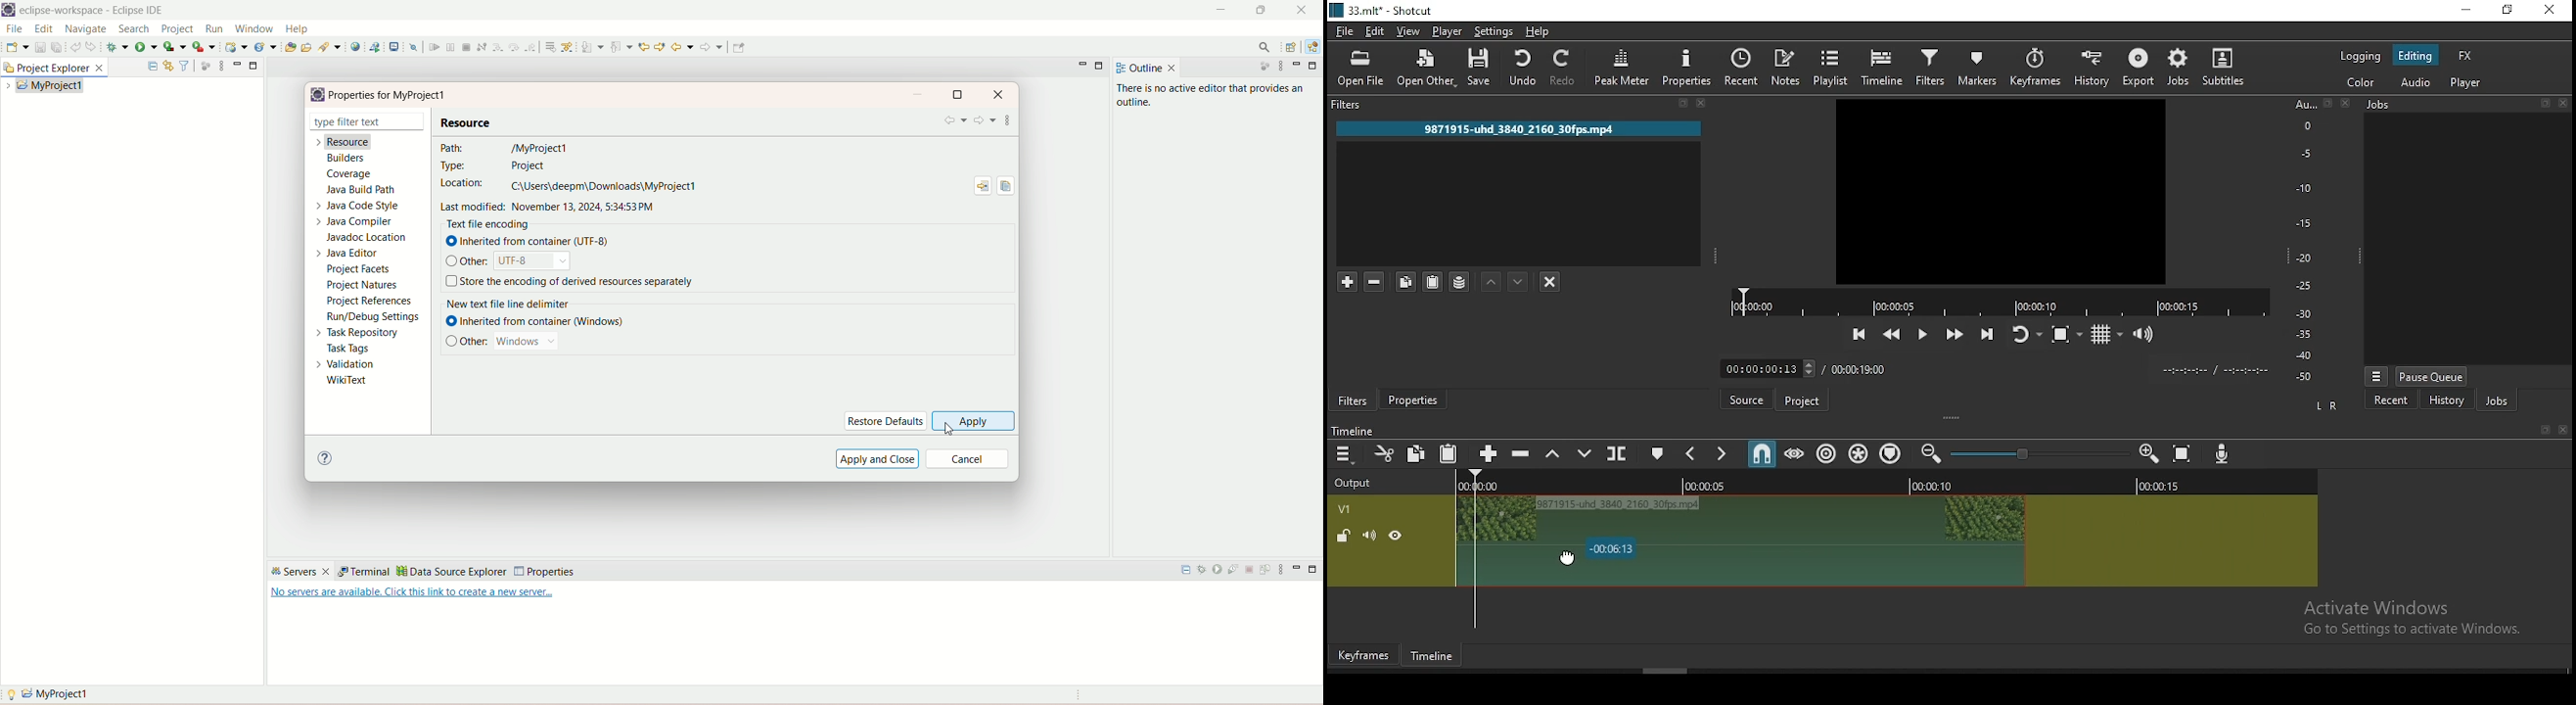 The width and height of the screenshot is (2576, 728). I want to click on copy, so click(1415, 451).